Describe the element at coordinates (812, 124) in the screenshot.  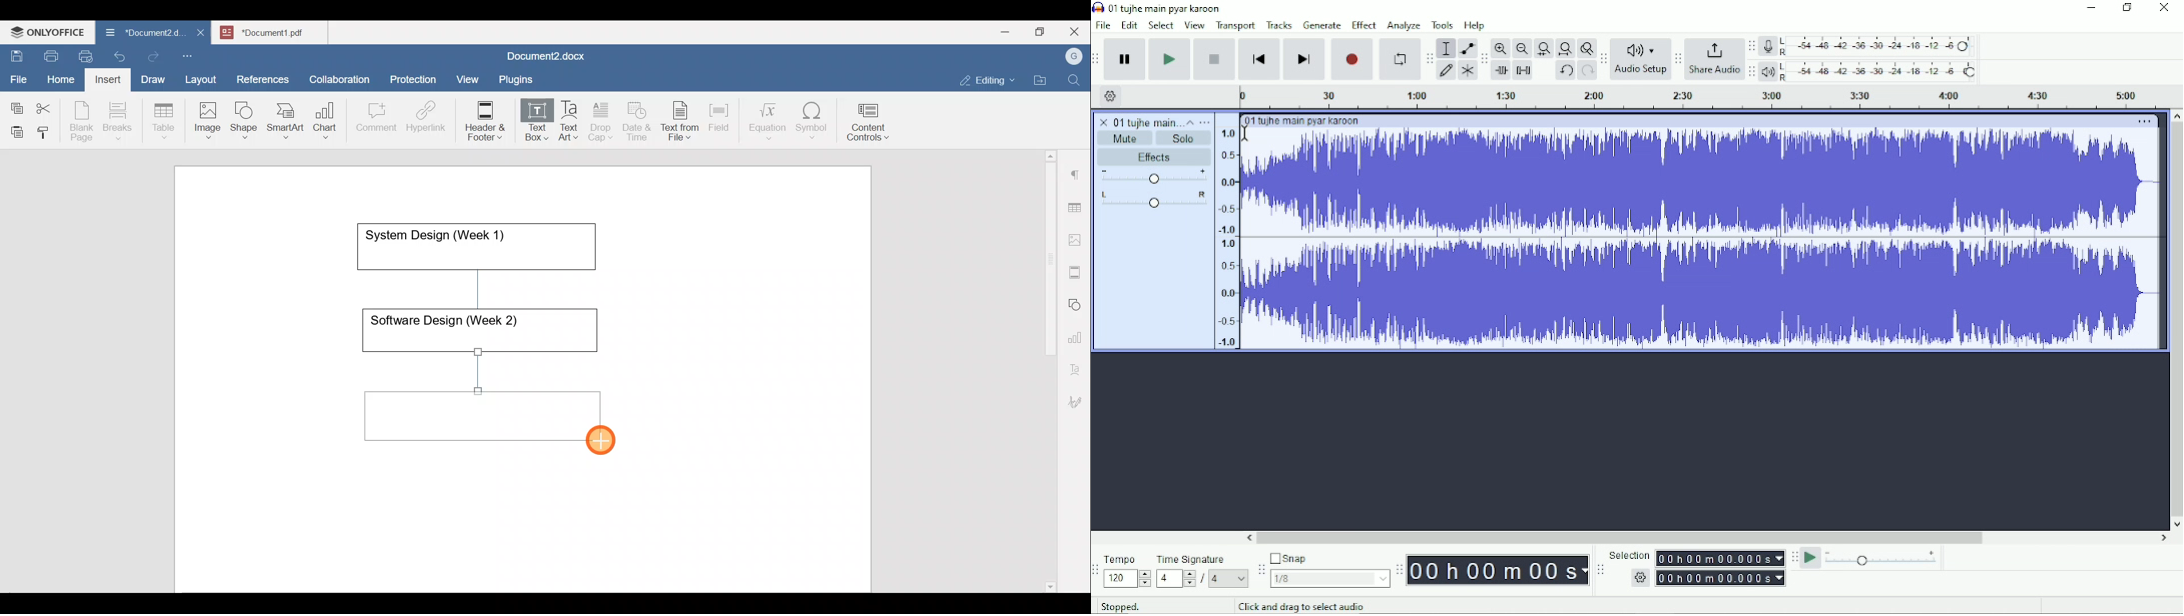
I see `Symbol` at that location.